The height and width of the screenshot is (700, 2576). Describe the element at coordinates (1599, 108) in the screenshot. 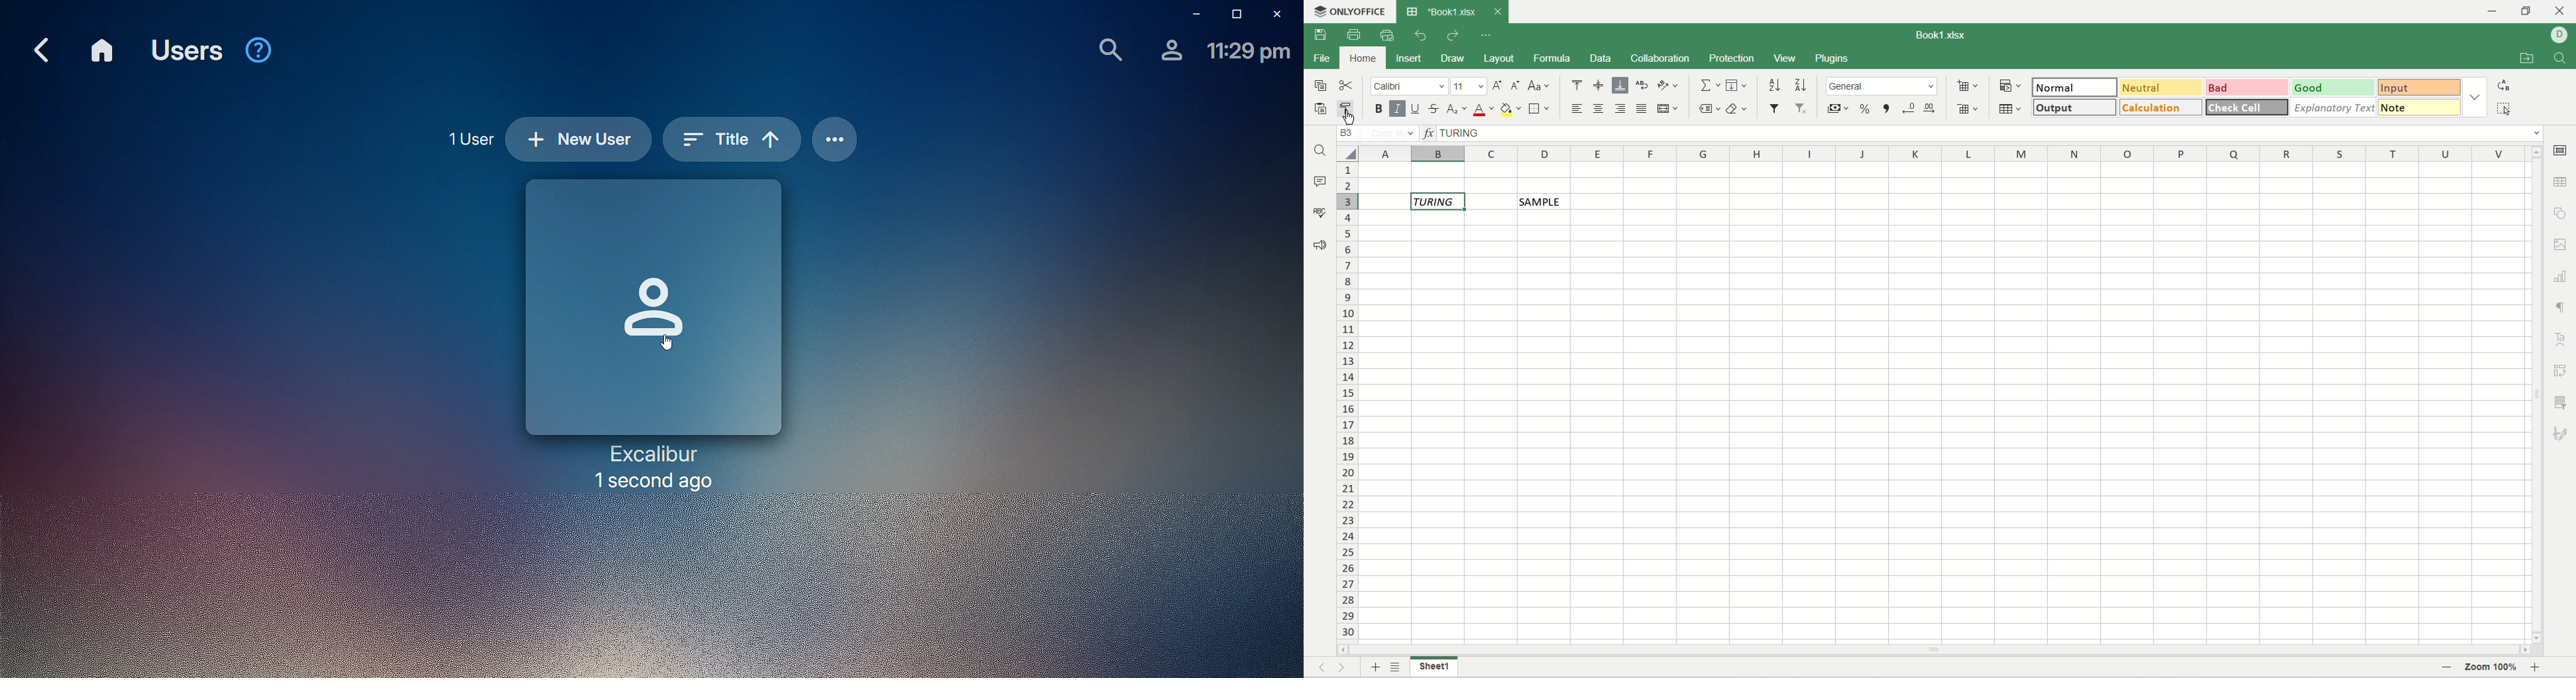

I see `align center` at that location.